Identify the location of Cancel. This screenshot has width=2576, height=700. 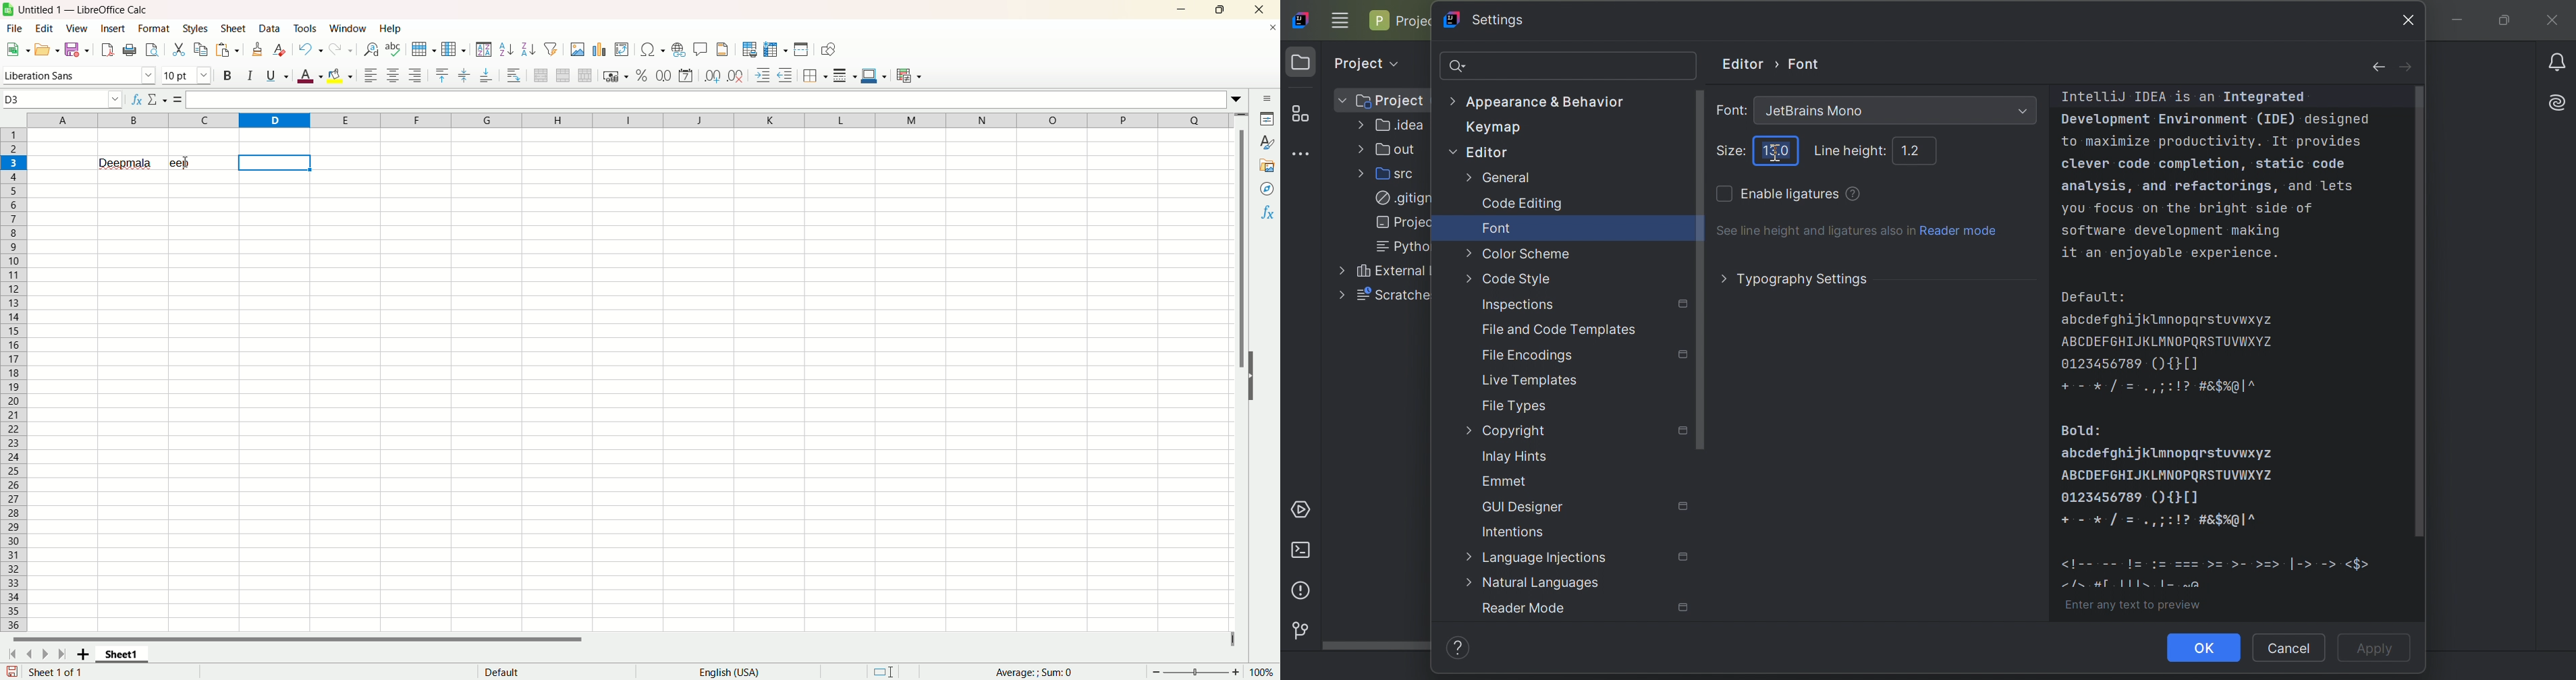
(2289, 648).